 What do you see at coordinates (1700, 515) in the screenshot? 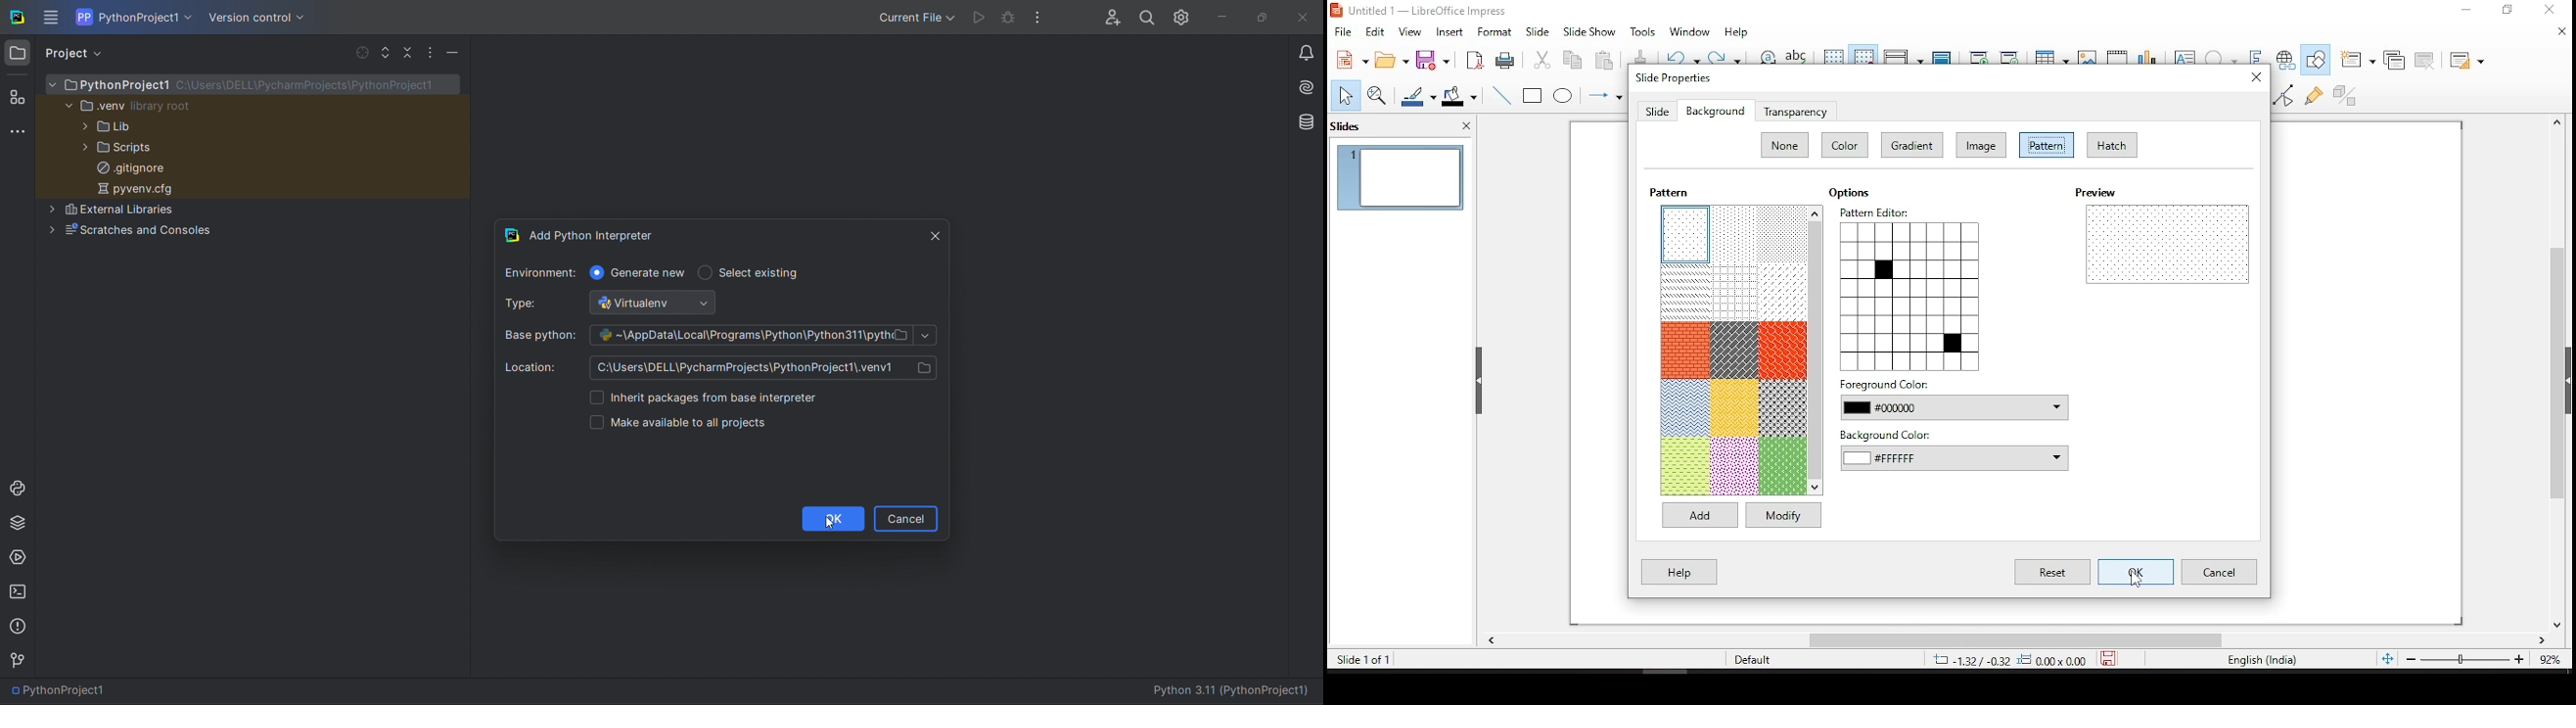
I see `add` at bounding box center [1700, 515].